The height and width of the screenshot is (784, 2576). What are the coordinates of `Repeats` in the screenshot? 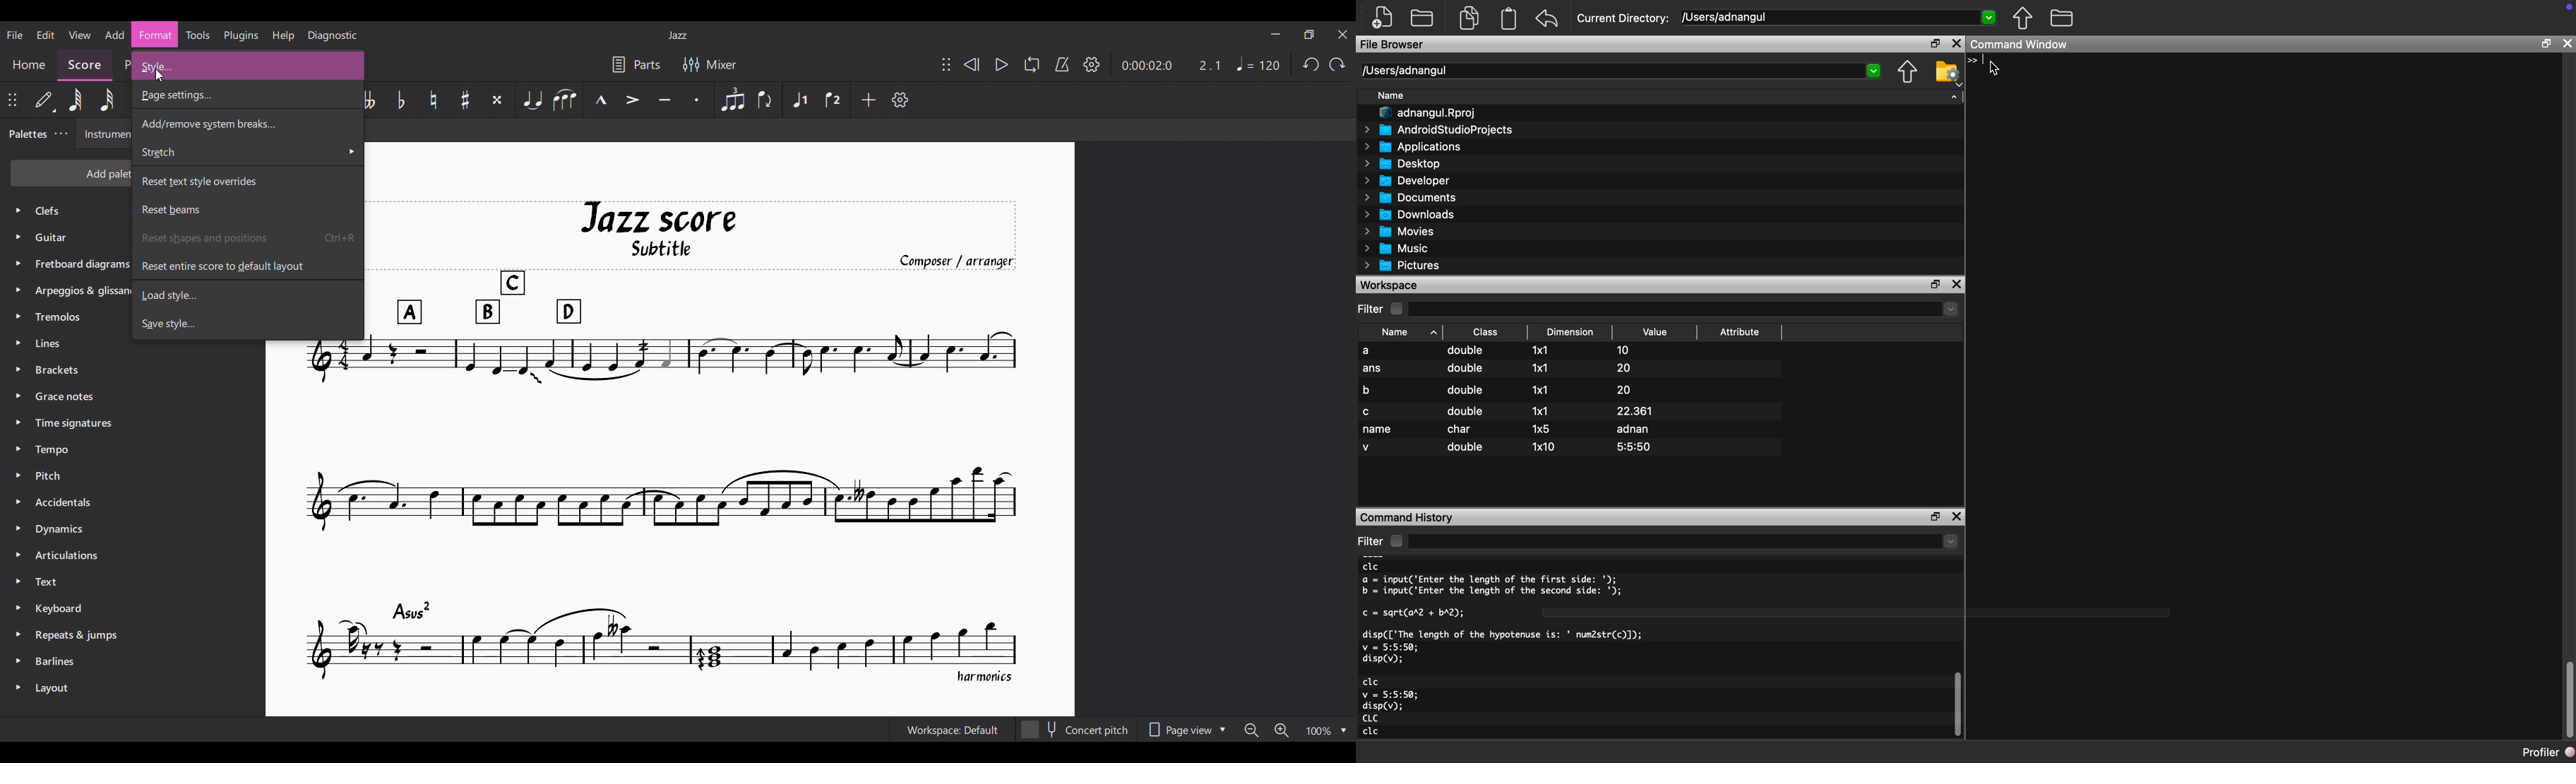 It's located at (82, 635).